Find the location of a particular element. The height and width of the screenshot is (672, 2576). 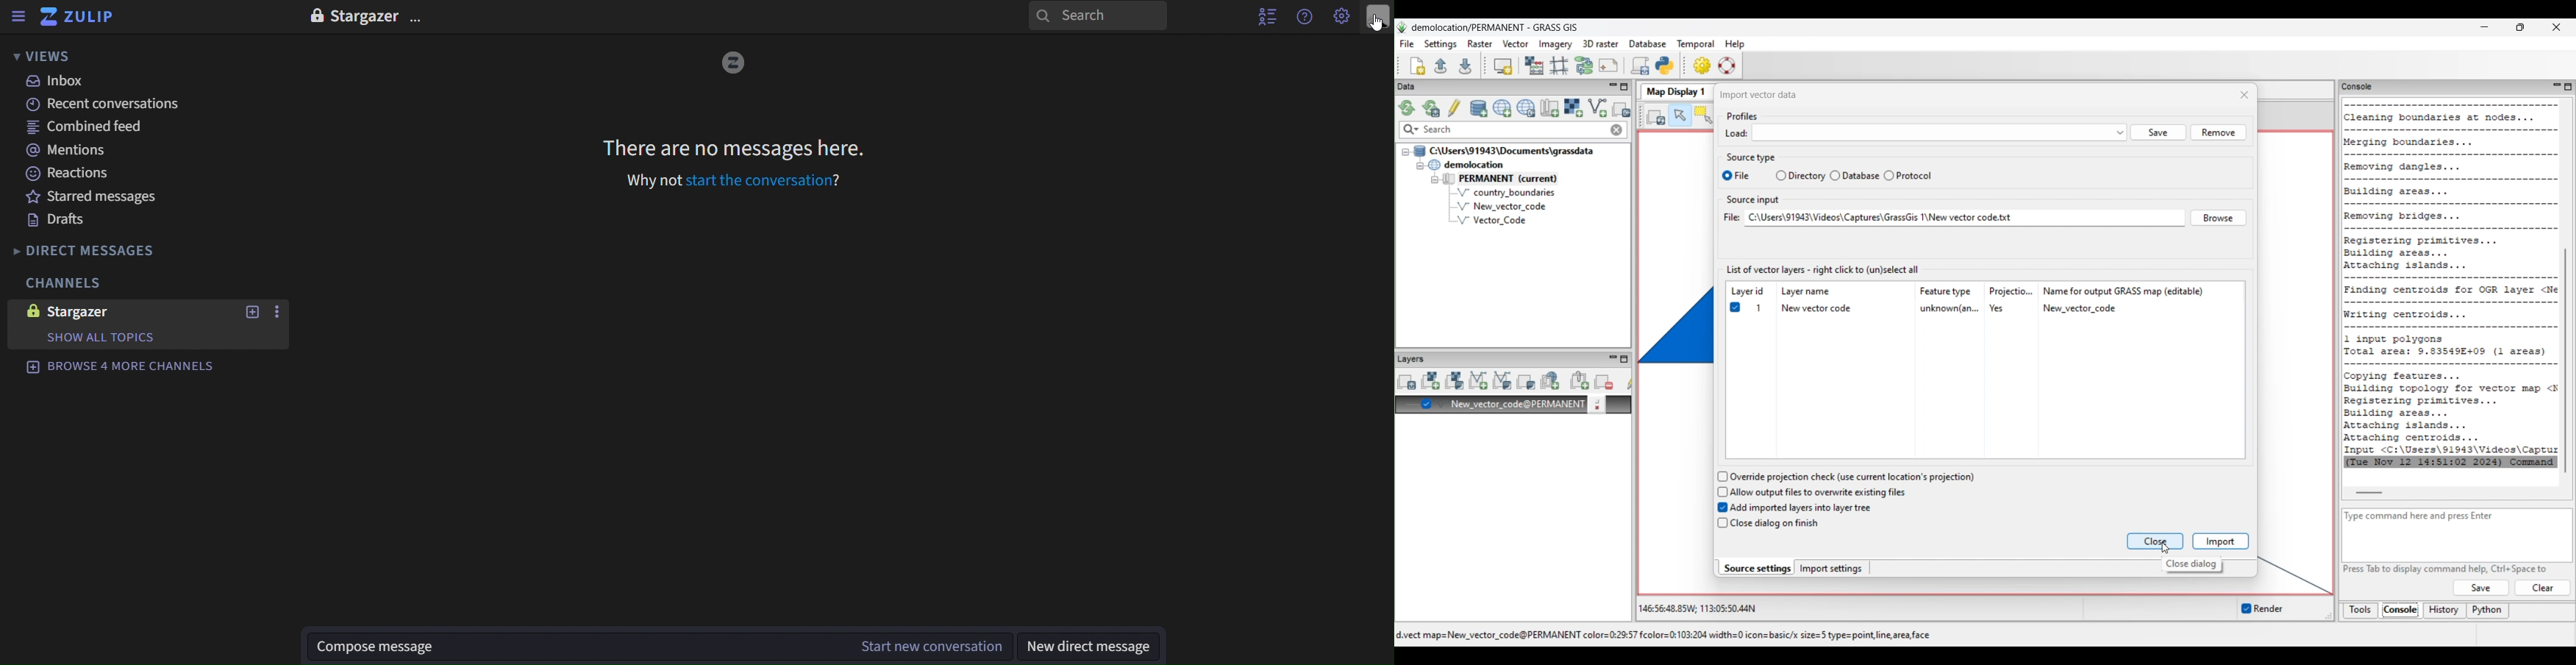

views is located at coordinates (41, 57).